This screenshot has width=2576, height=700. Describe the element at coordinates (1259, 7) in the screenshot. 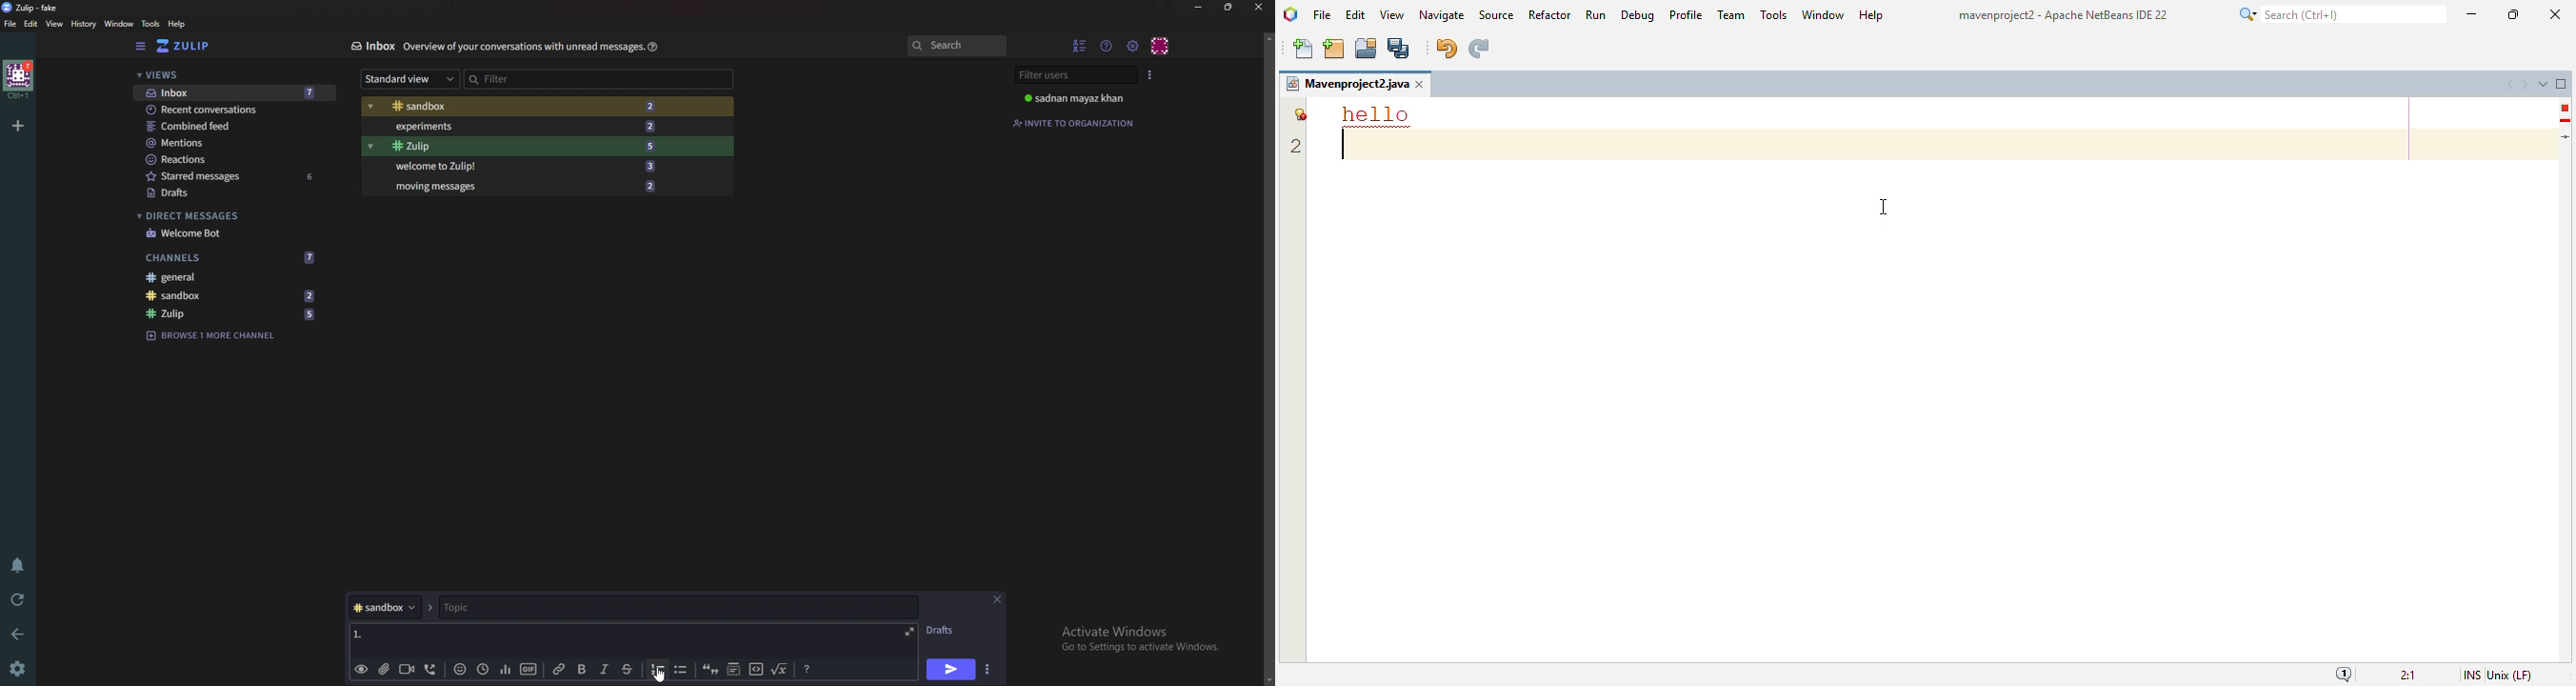

I see `close` at that location.